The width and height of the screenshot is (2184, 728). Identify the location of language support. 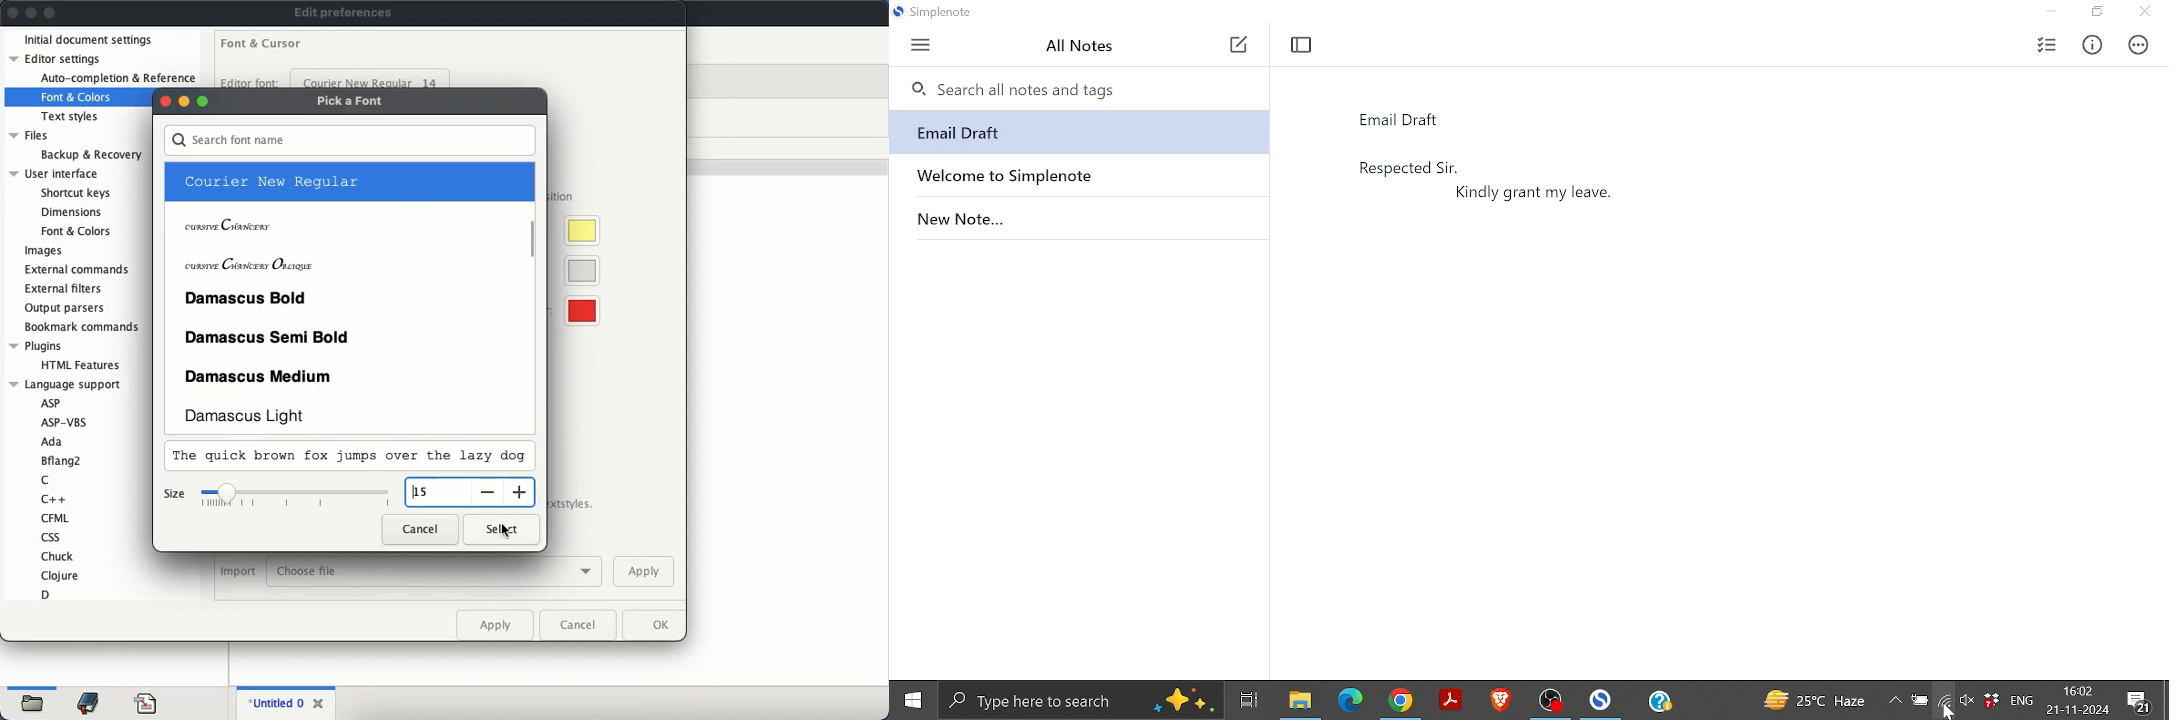
(65, 385).